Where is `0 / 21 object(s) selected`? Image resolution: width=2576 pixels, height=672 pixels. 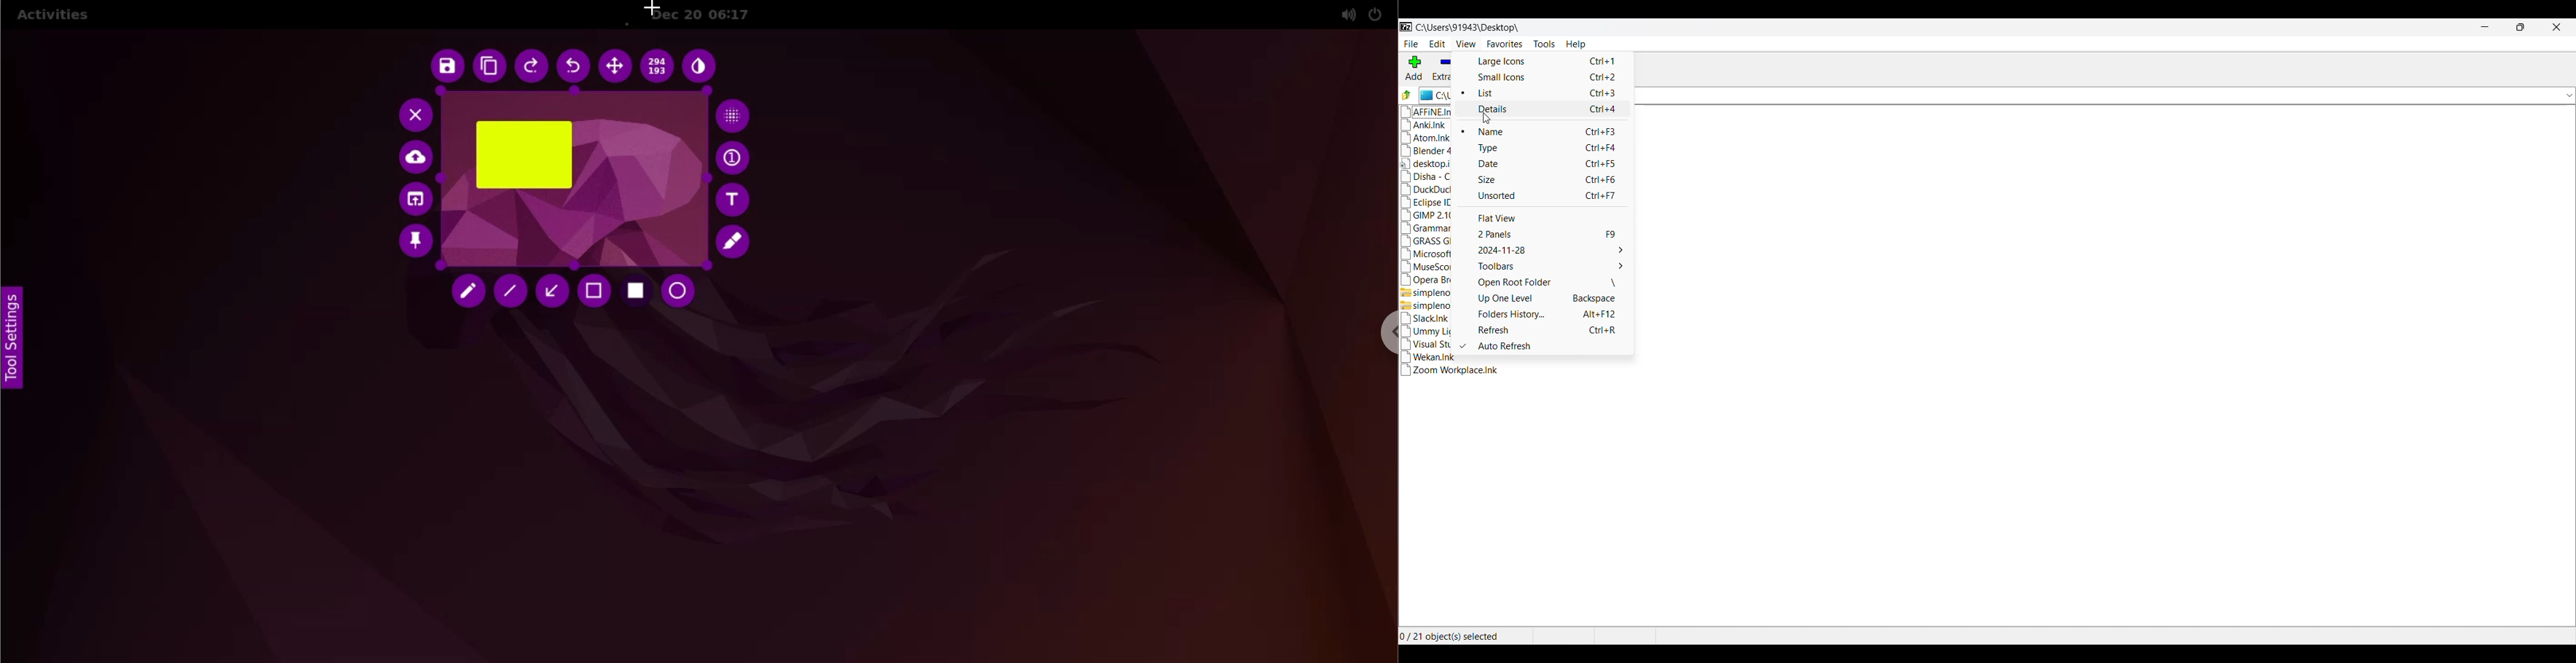
0 / 21 object(s) selected is located at coordinates (1454, 637).